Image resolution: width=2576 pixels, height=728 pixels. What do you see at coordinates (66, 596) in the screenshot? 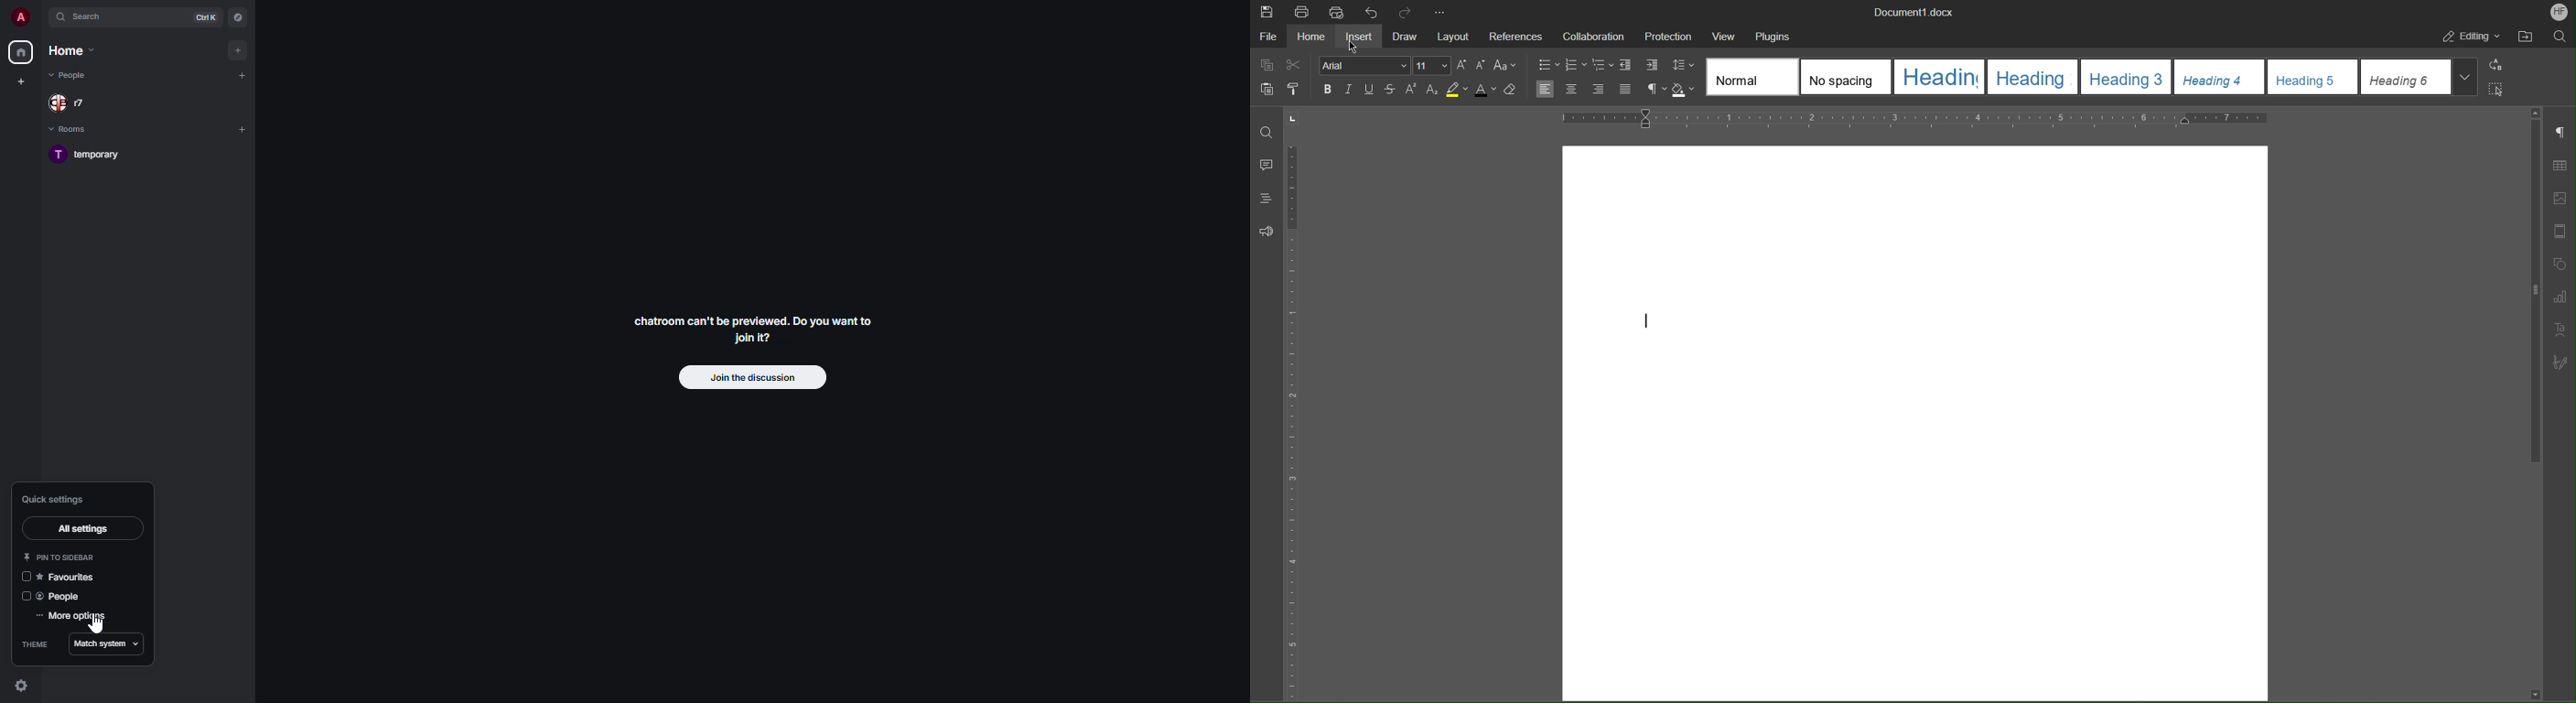
I see `people` at bounding box center [66, 596].